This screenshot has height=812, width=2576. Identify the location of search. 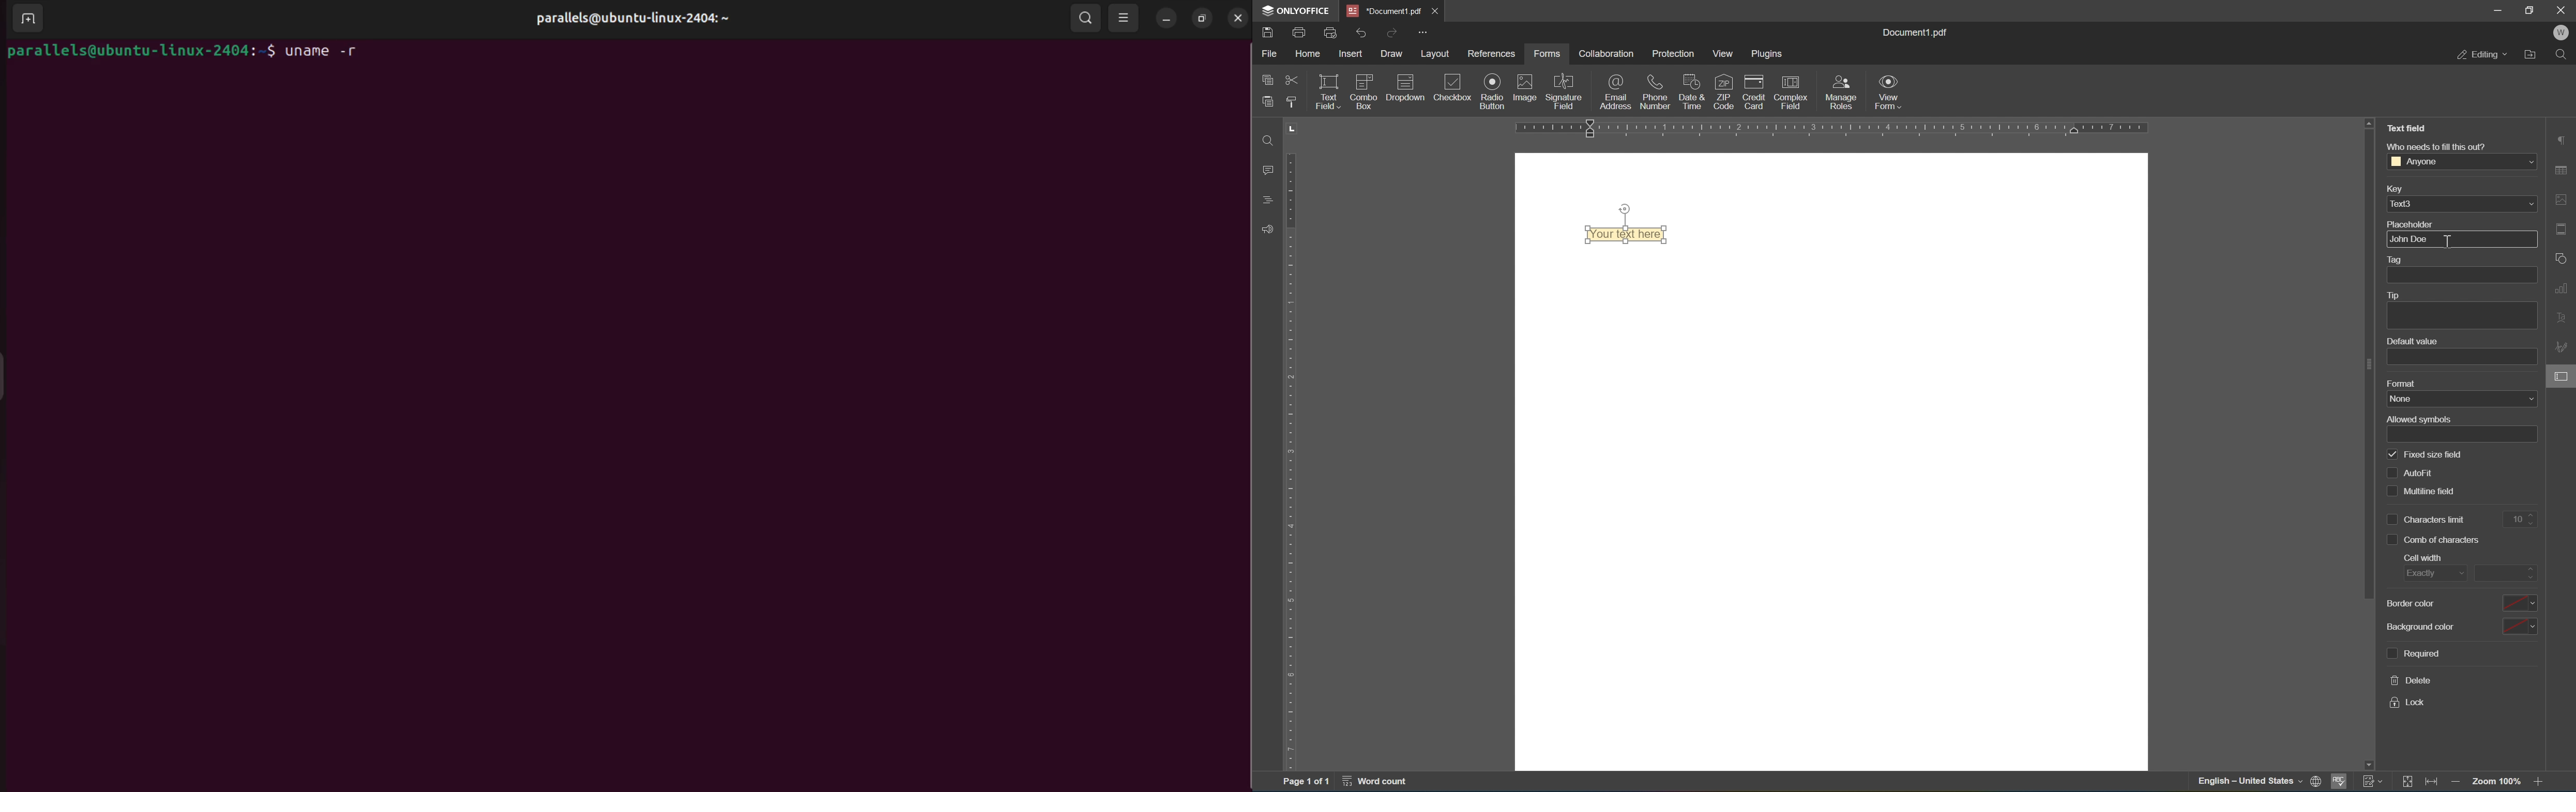
(1084, 19).